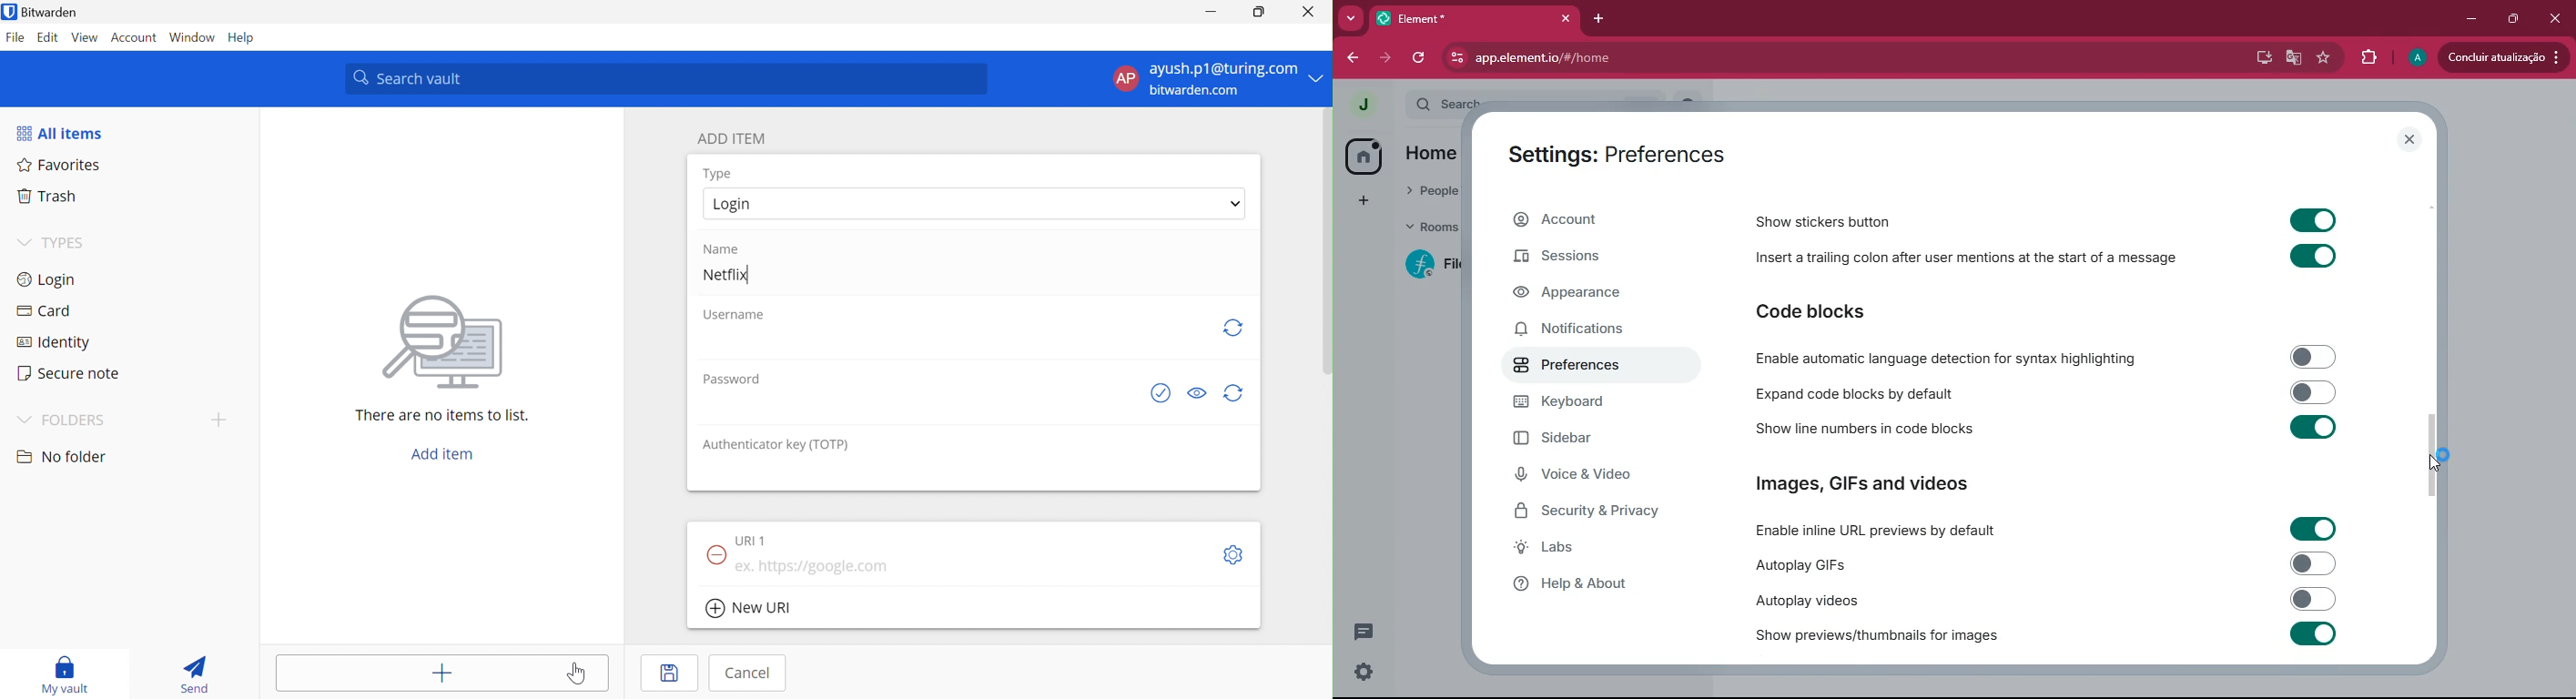 This screenshot has height=700, width=2576. What do you see at coordinates (1804, 601) in the screenshot?
I see `Autoplay videos` at bounding box center [1804, 601].